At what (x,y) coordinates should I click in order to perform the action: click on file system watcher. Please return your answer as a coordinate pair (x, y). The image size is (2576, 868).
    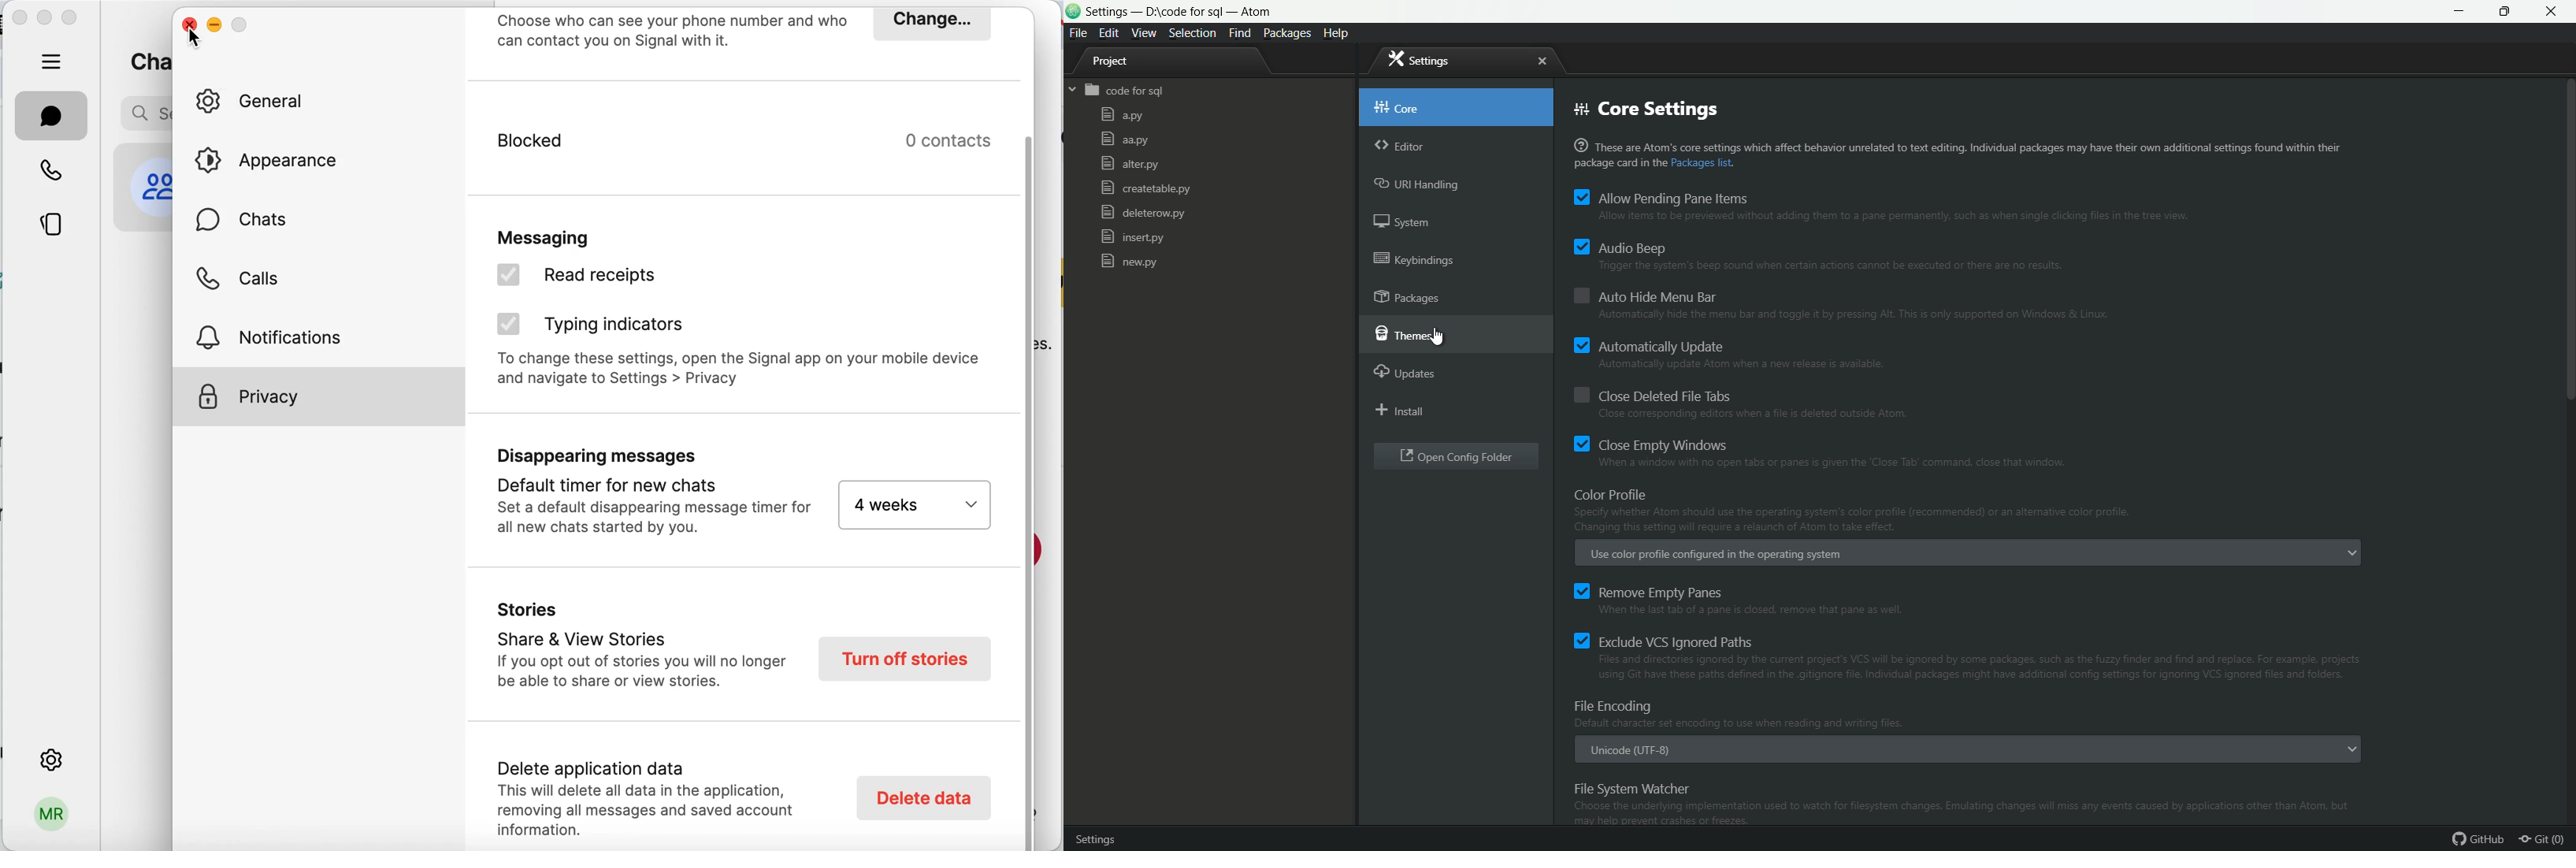
    Looking at the image, I should click on (1631, 788).